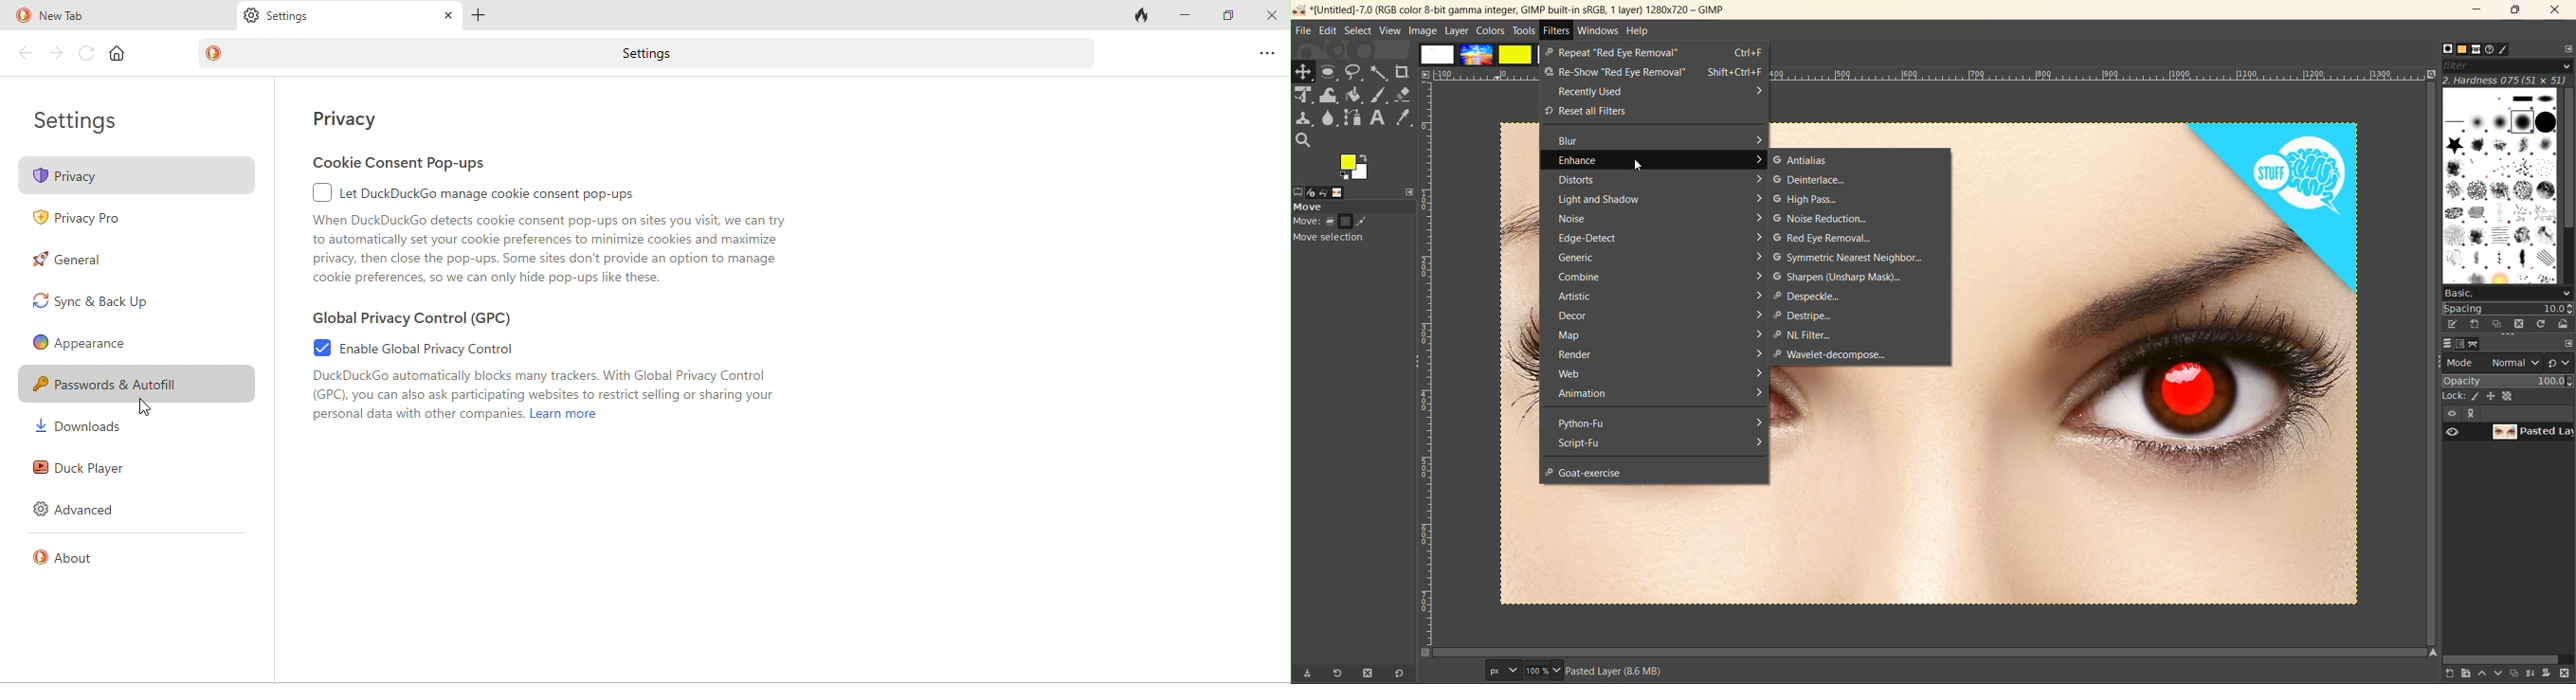  Describe the element at coordinates (413, 318) in the screenshot. I see `global privacy control (gpc)` at that location.